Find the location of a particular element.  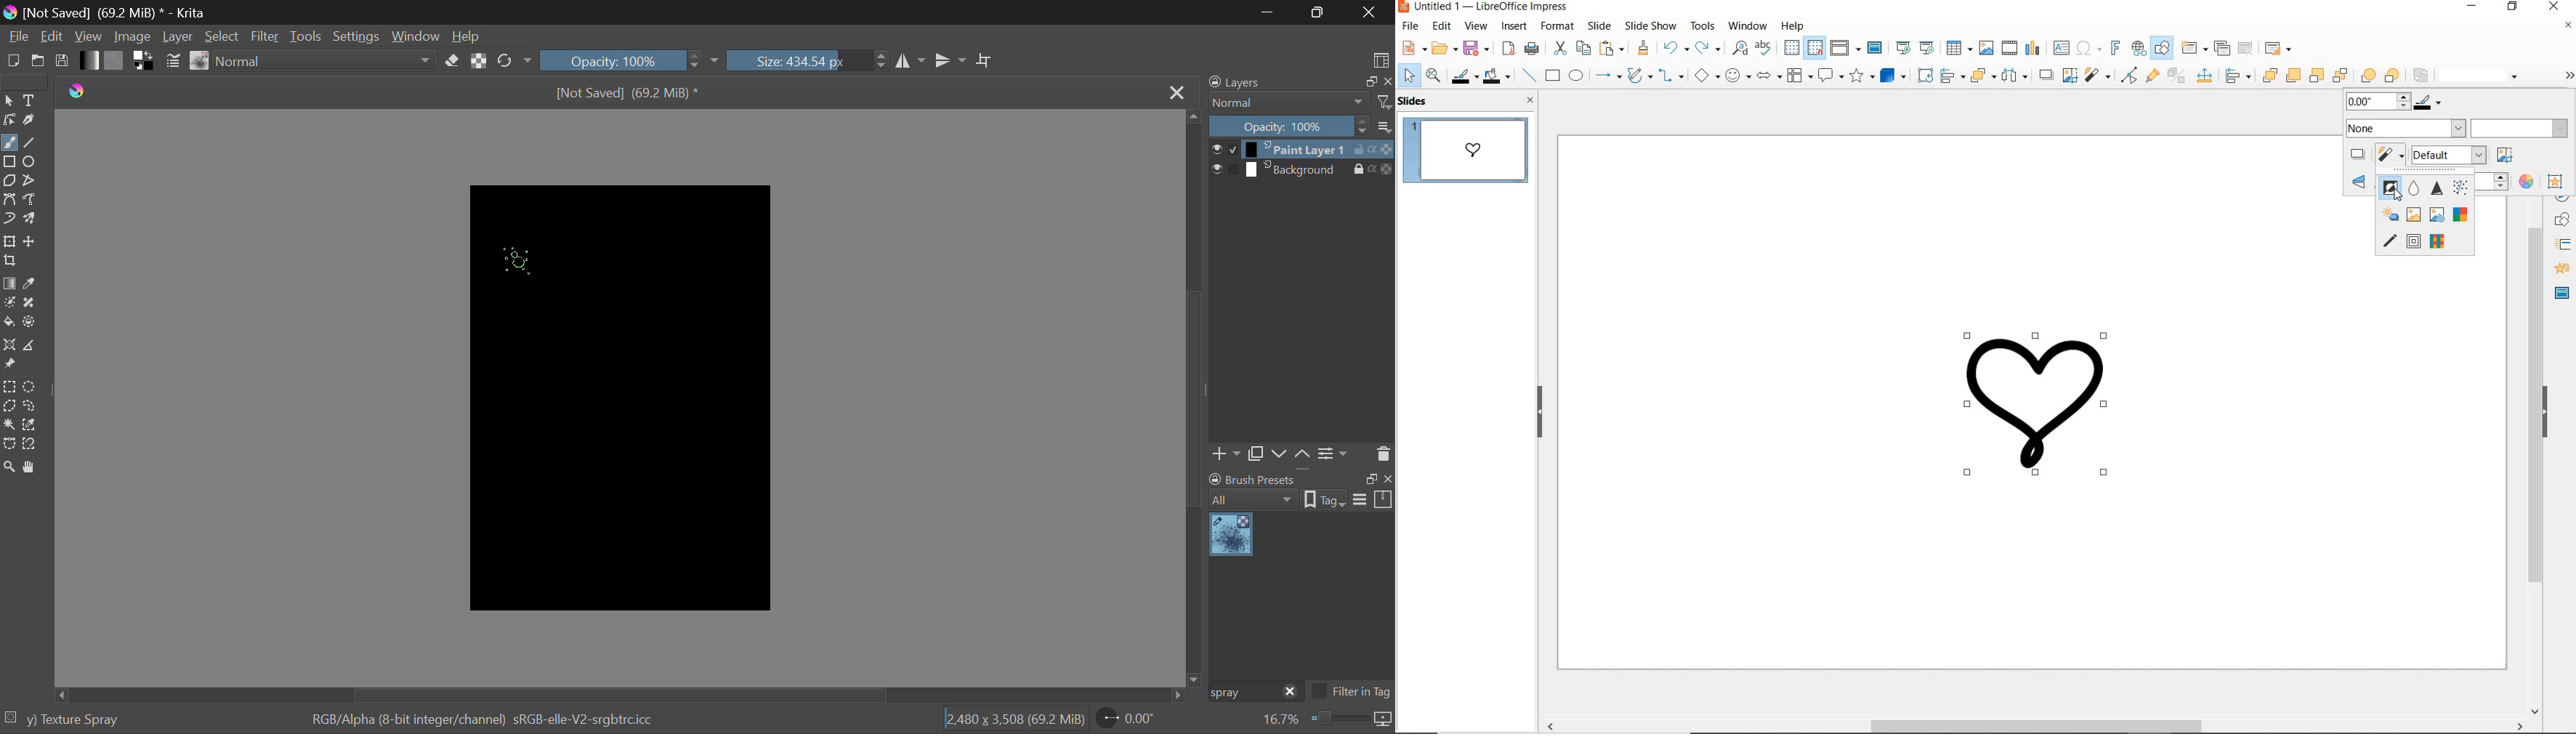

Settings is located at coordinates (360, 35).